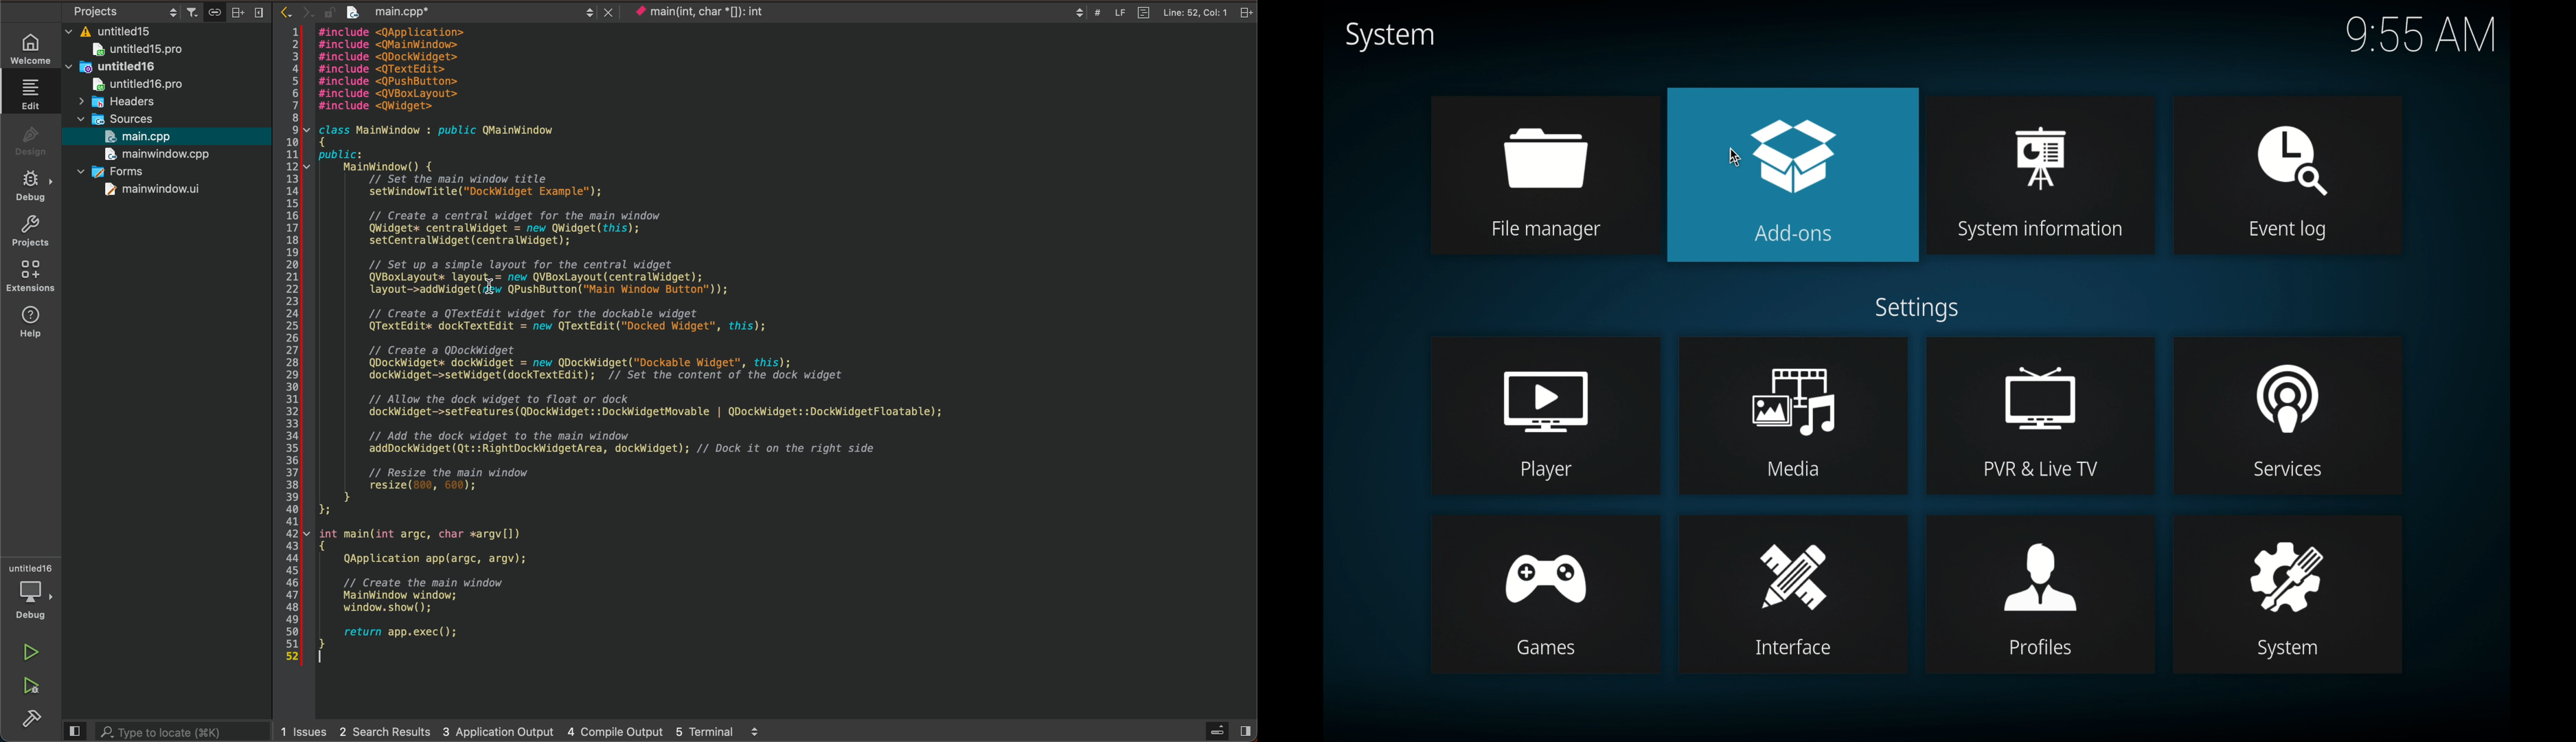 This screenshot has width=2576, height=756. What do you see at coordinates (2424, 34) in the screenshot?
I see `time` at bounding box center [2424, 34].